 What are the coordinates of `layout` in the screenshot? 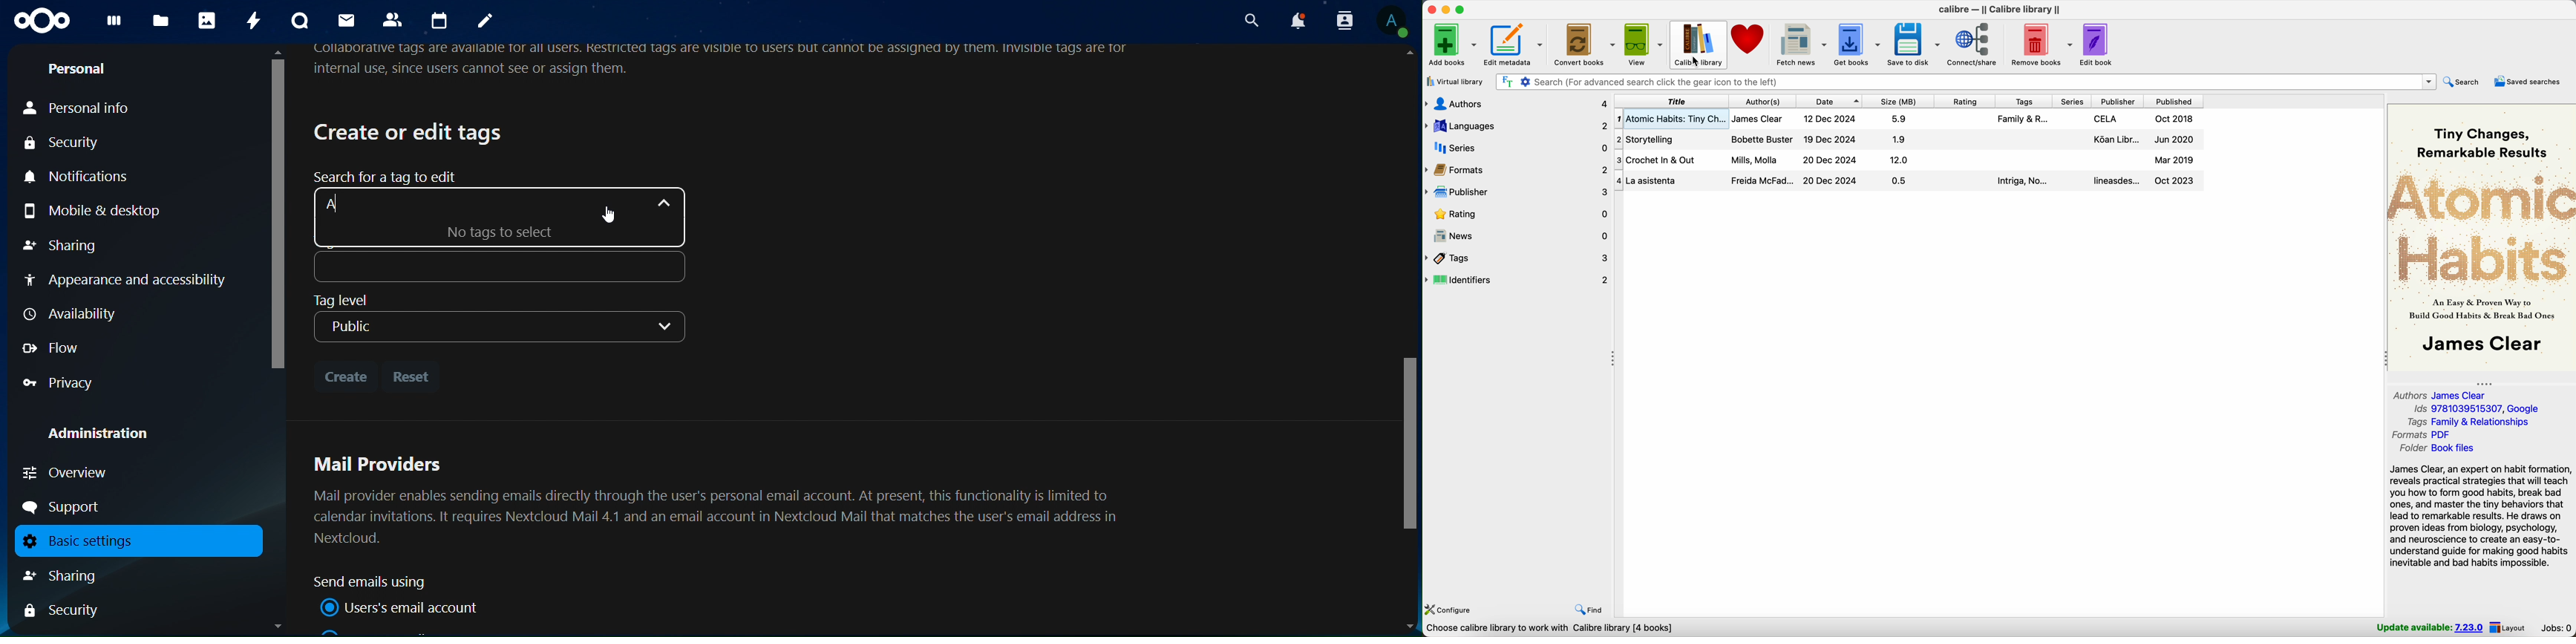 It's located at (2510, 627).